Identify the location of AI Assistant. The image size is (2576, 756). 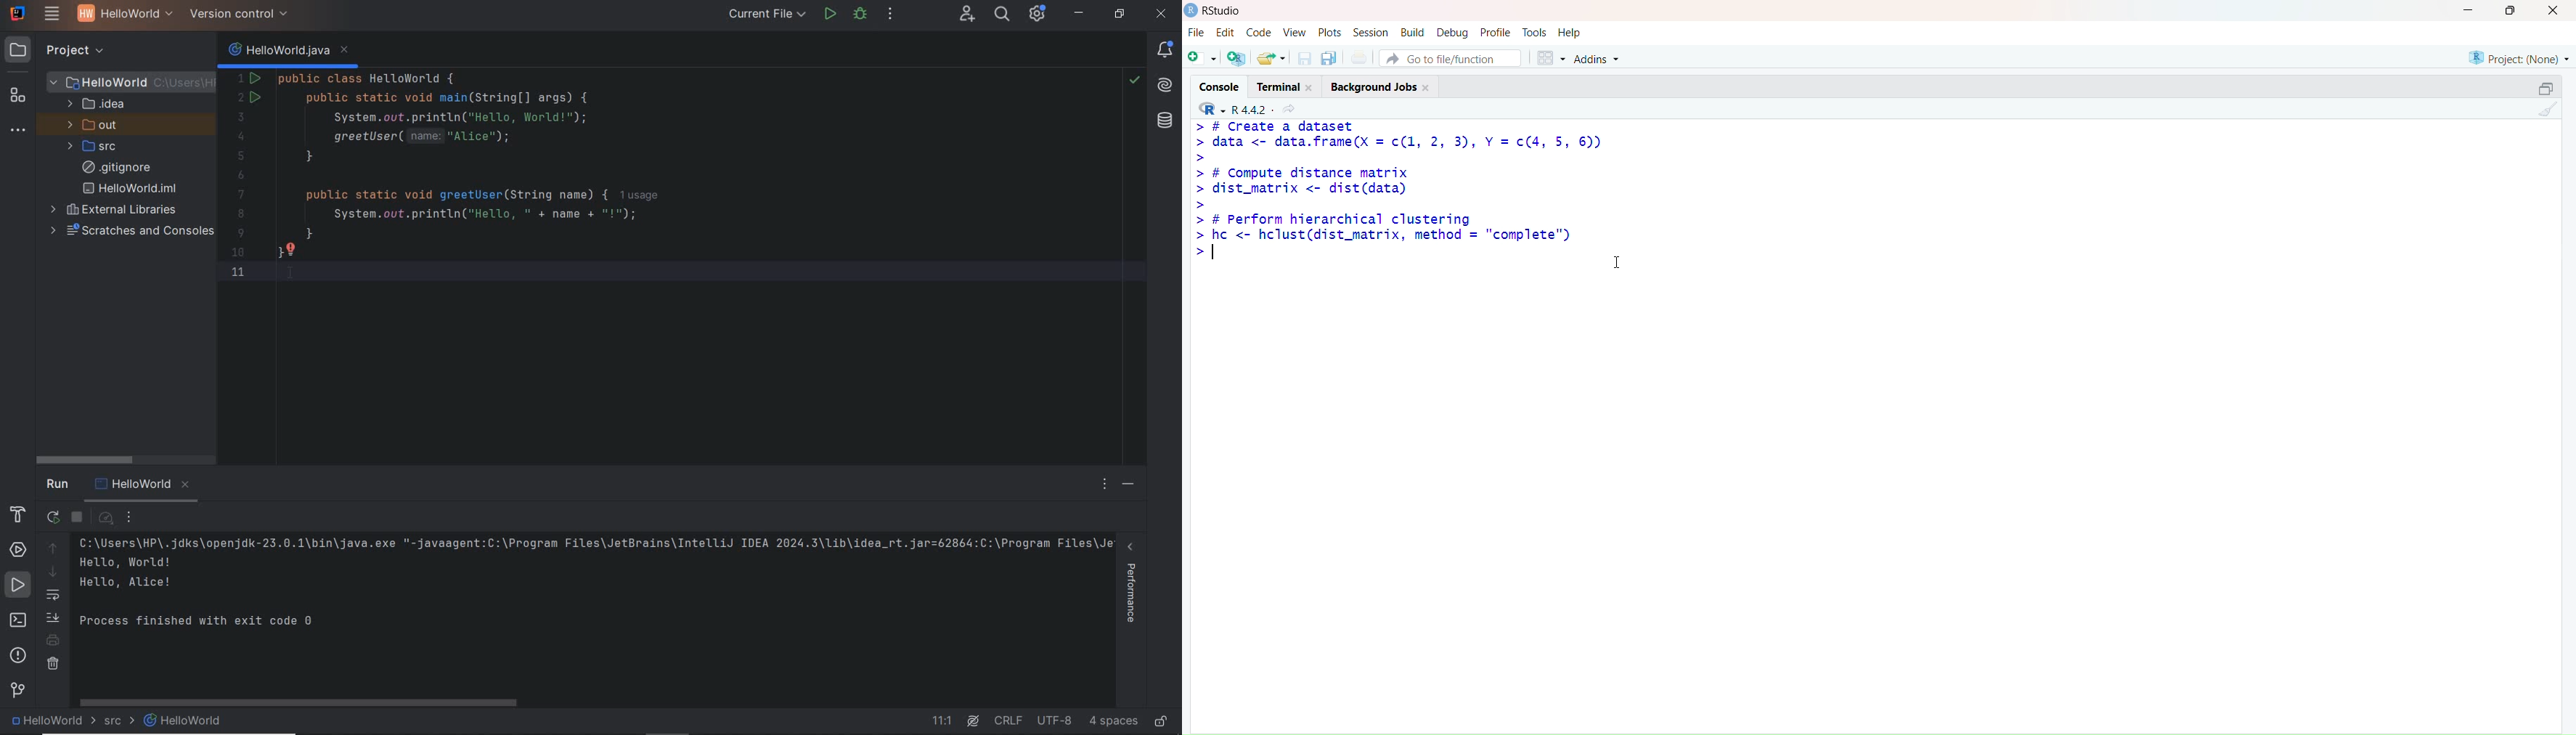
(973, 722).